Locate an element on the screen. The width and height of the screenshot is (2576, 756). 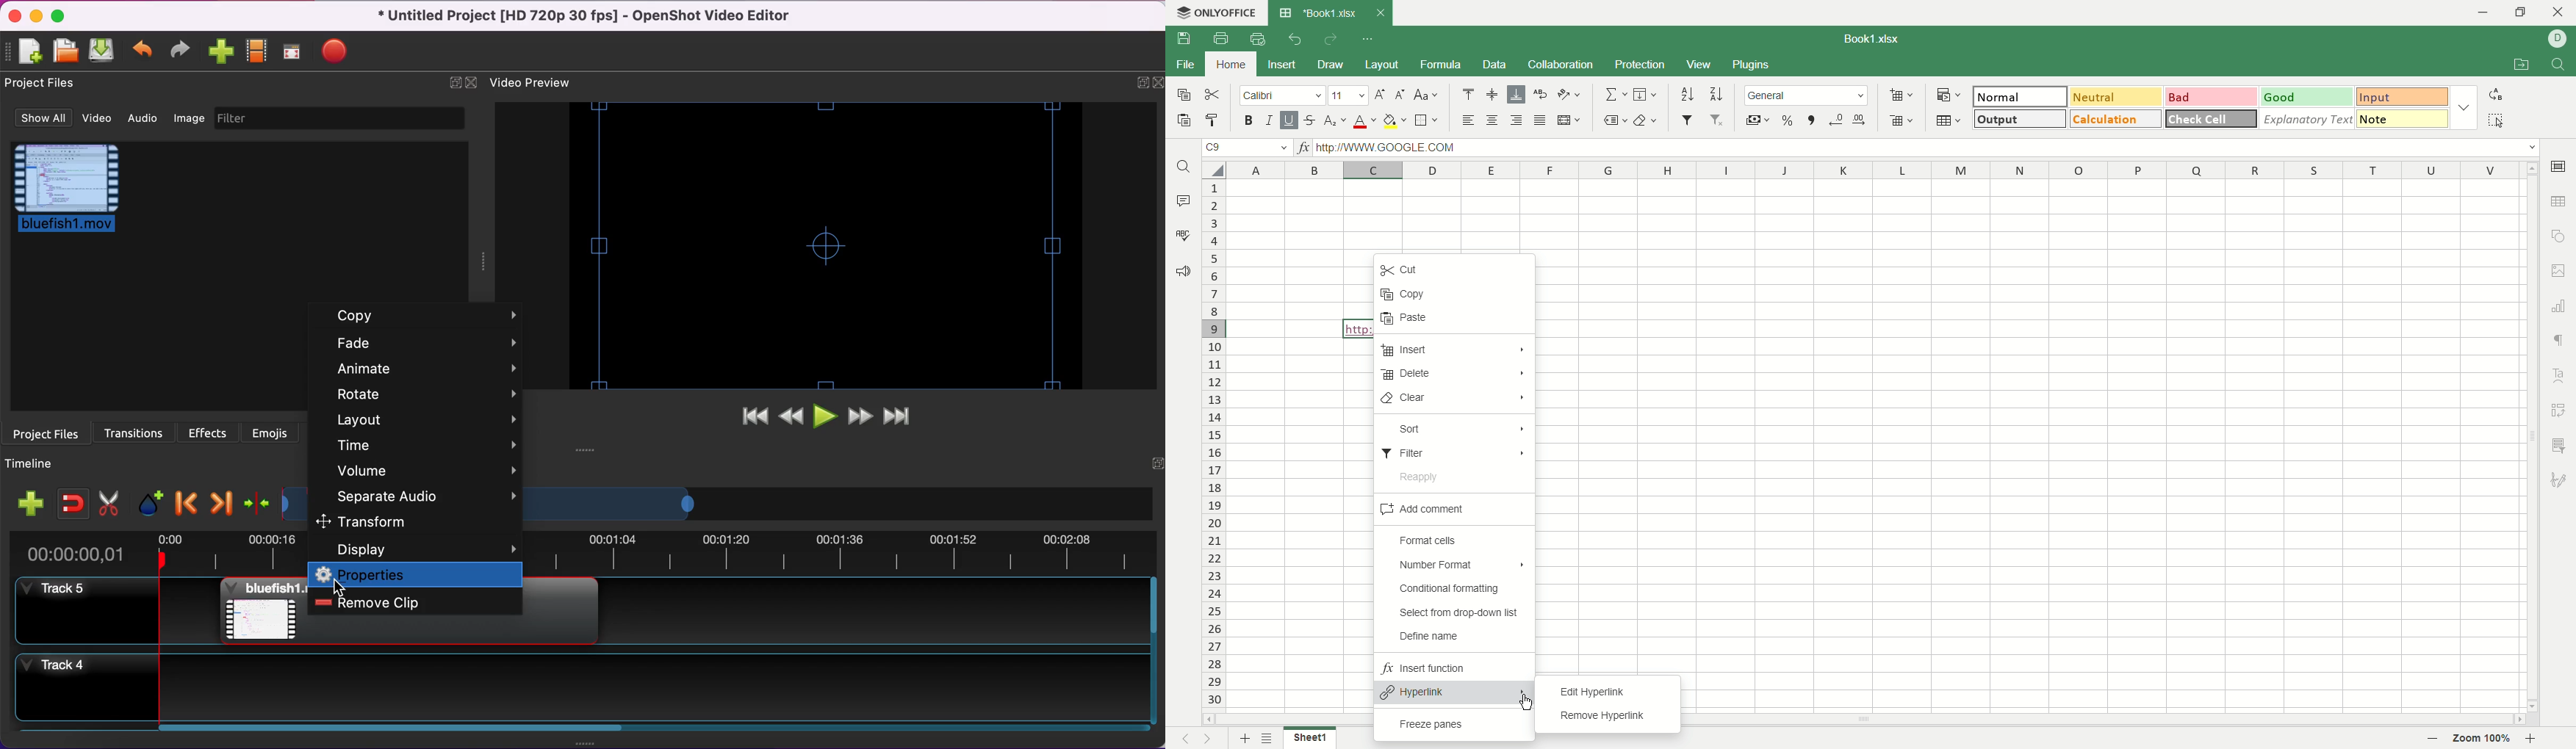
strikethrough is located at coordinates (1308, 121).